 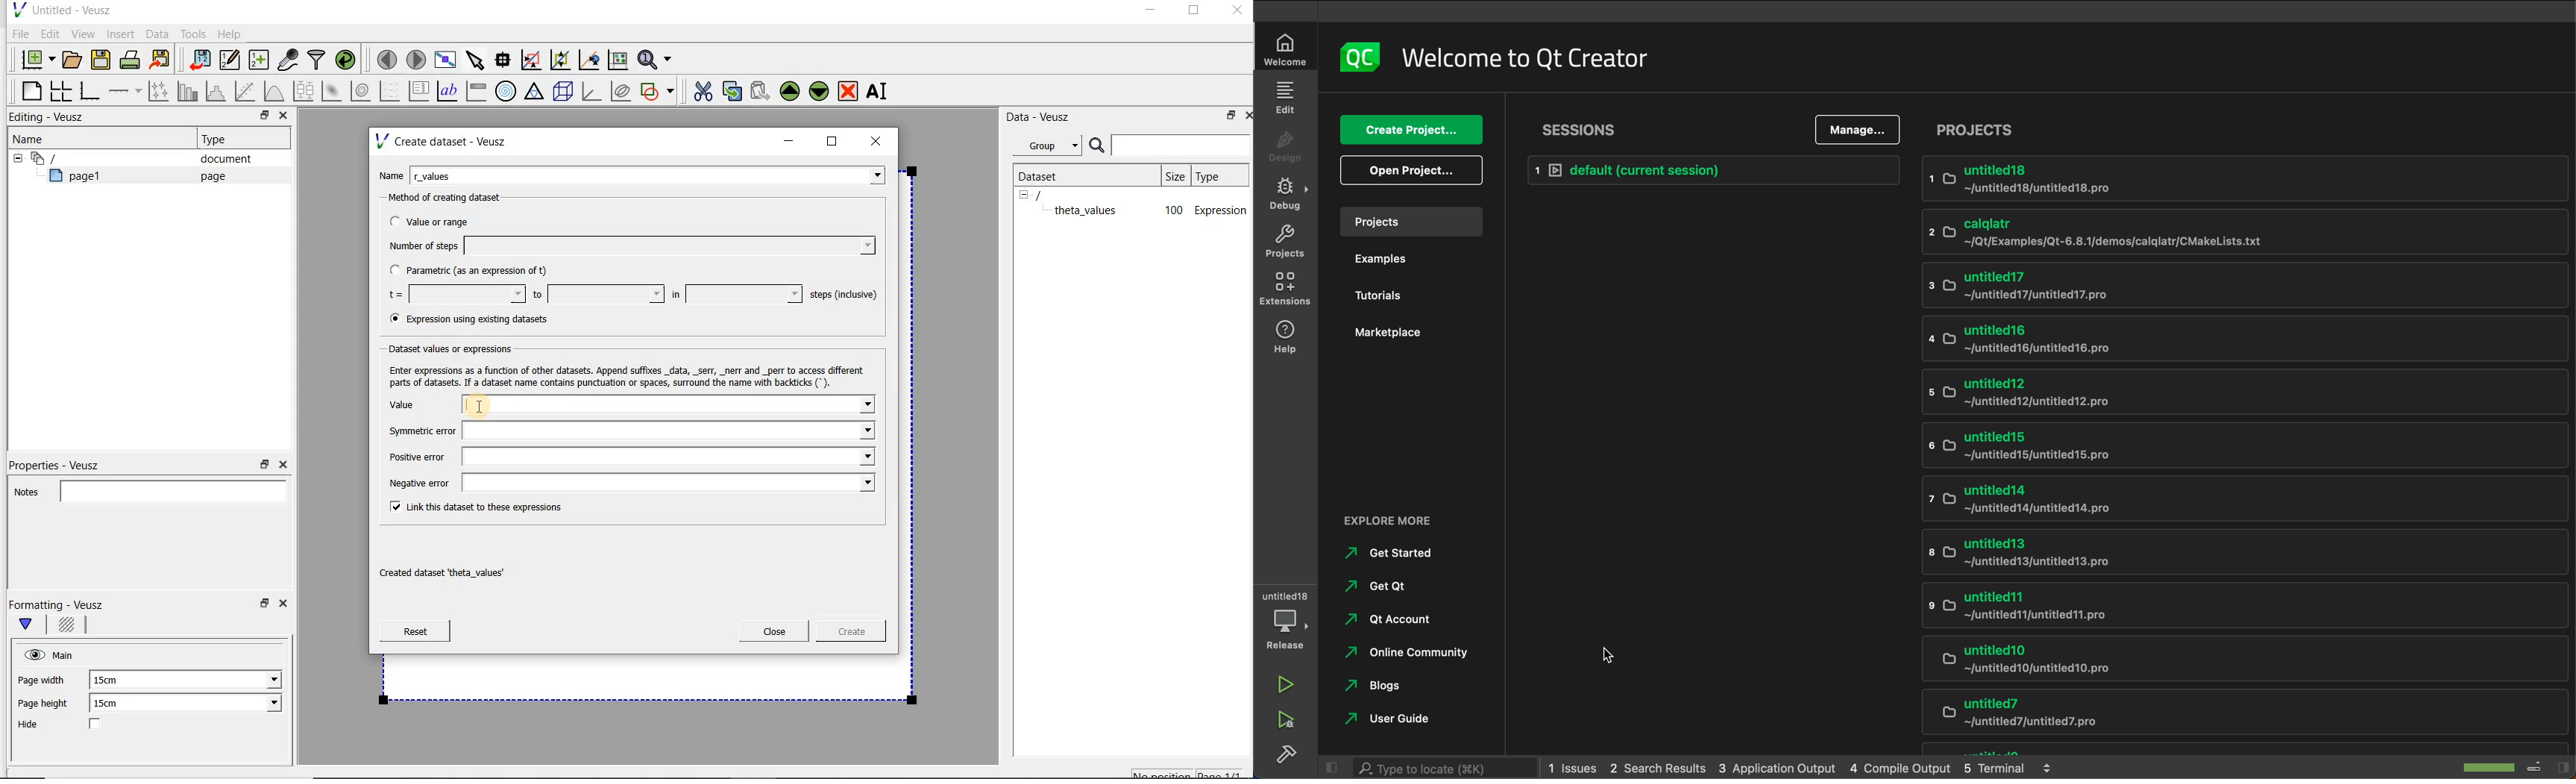 What do you see at coordinates (218, 91) in the screenshot?
I see `histogram of a dataset` at bounding box center [218, 91].